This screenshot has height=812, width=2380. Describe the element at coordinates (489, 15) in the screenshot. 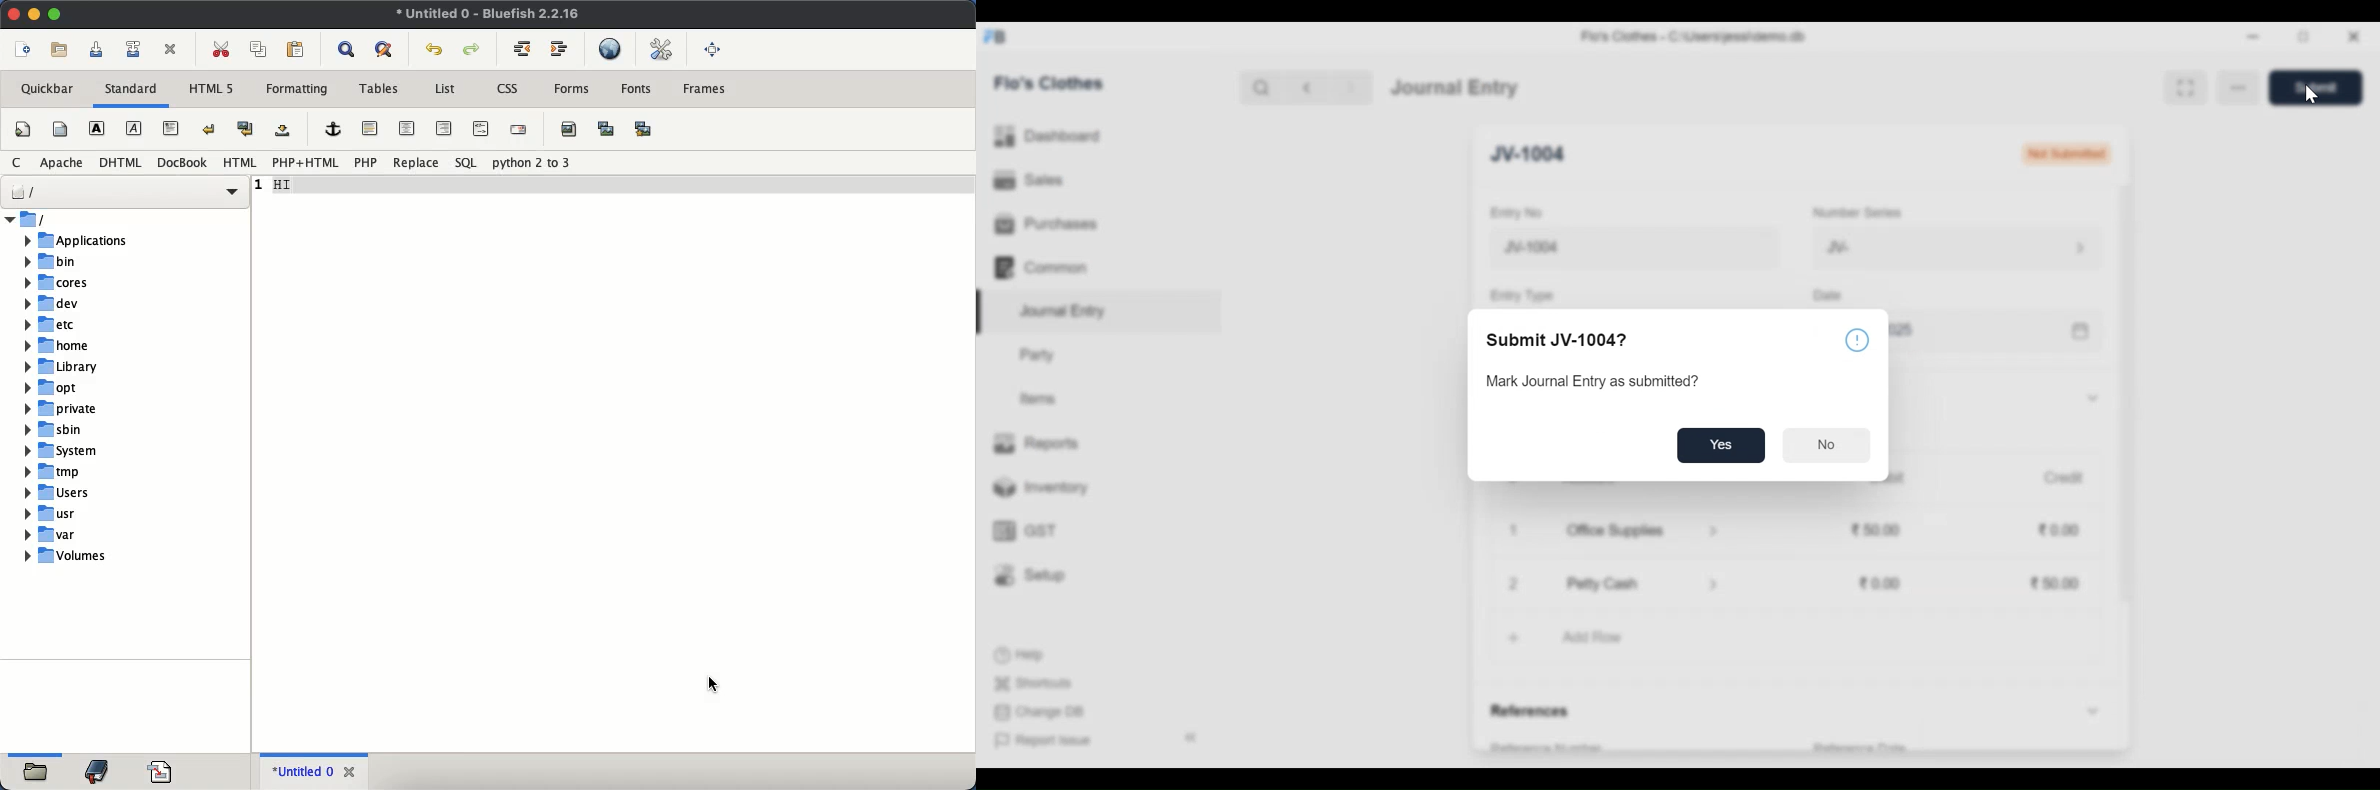

I see `untitled 0 - bluefish` at that location.